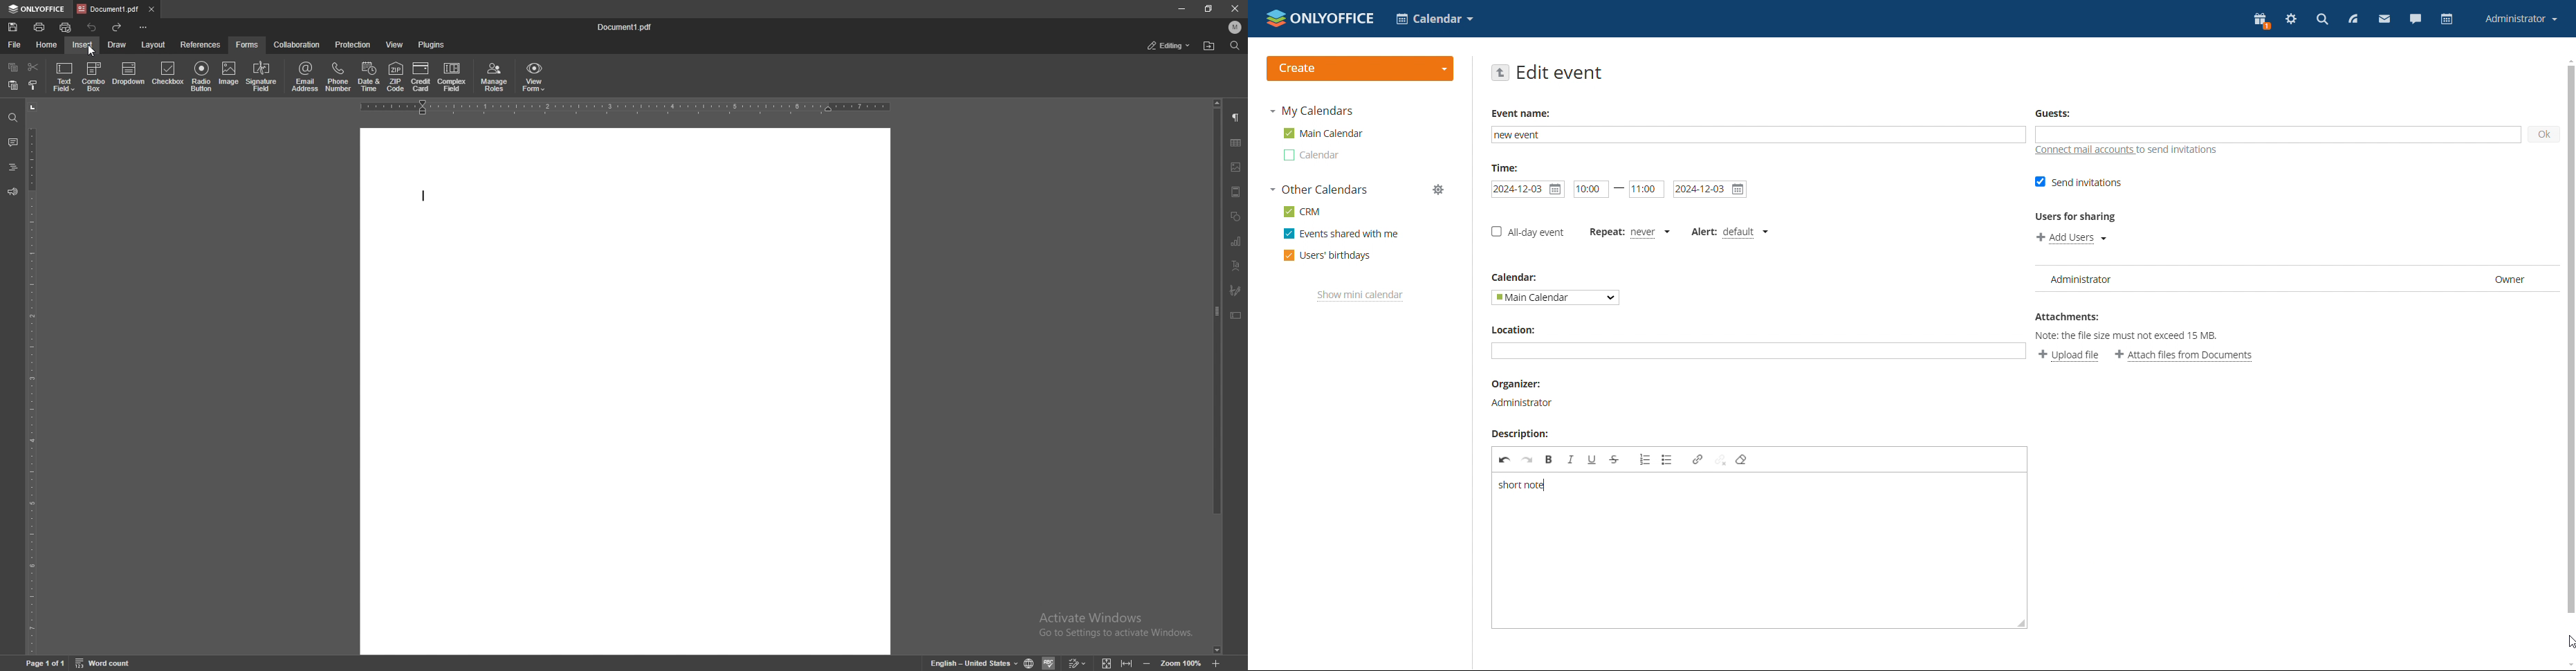 The height and width of the screenshot is (672, 2576). I want to click on combo box, so click(94, 76).